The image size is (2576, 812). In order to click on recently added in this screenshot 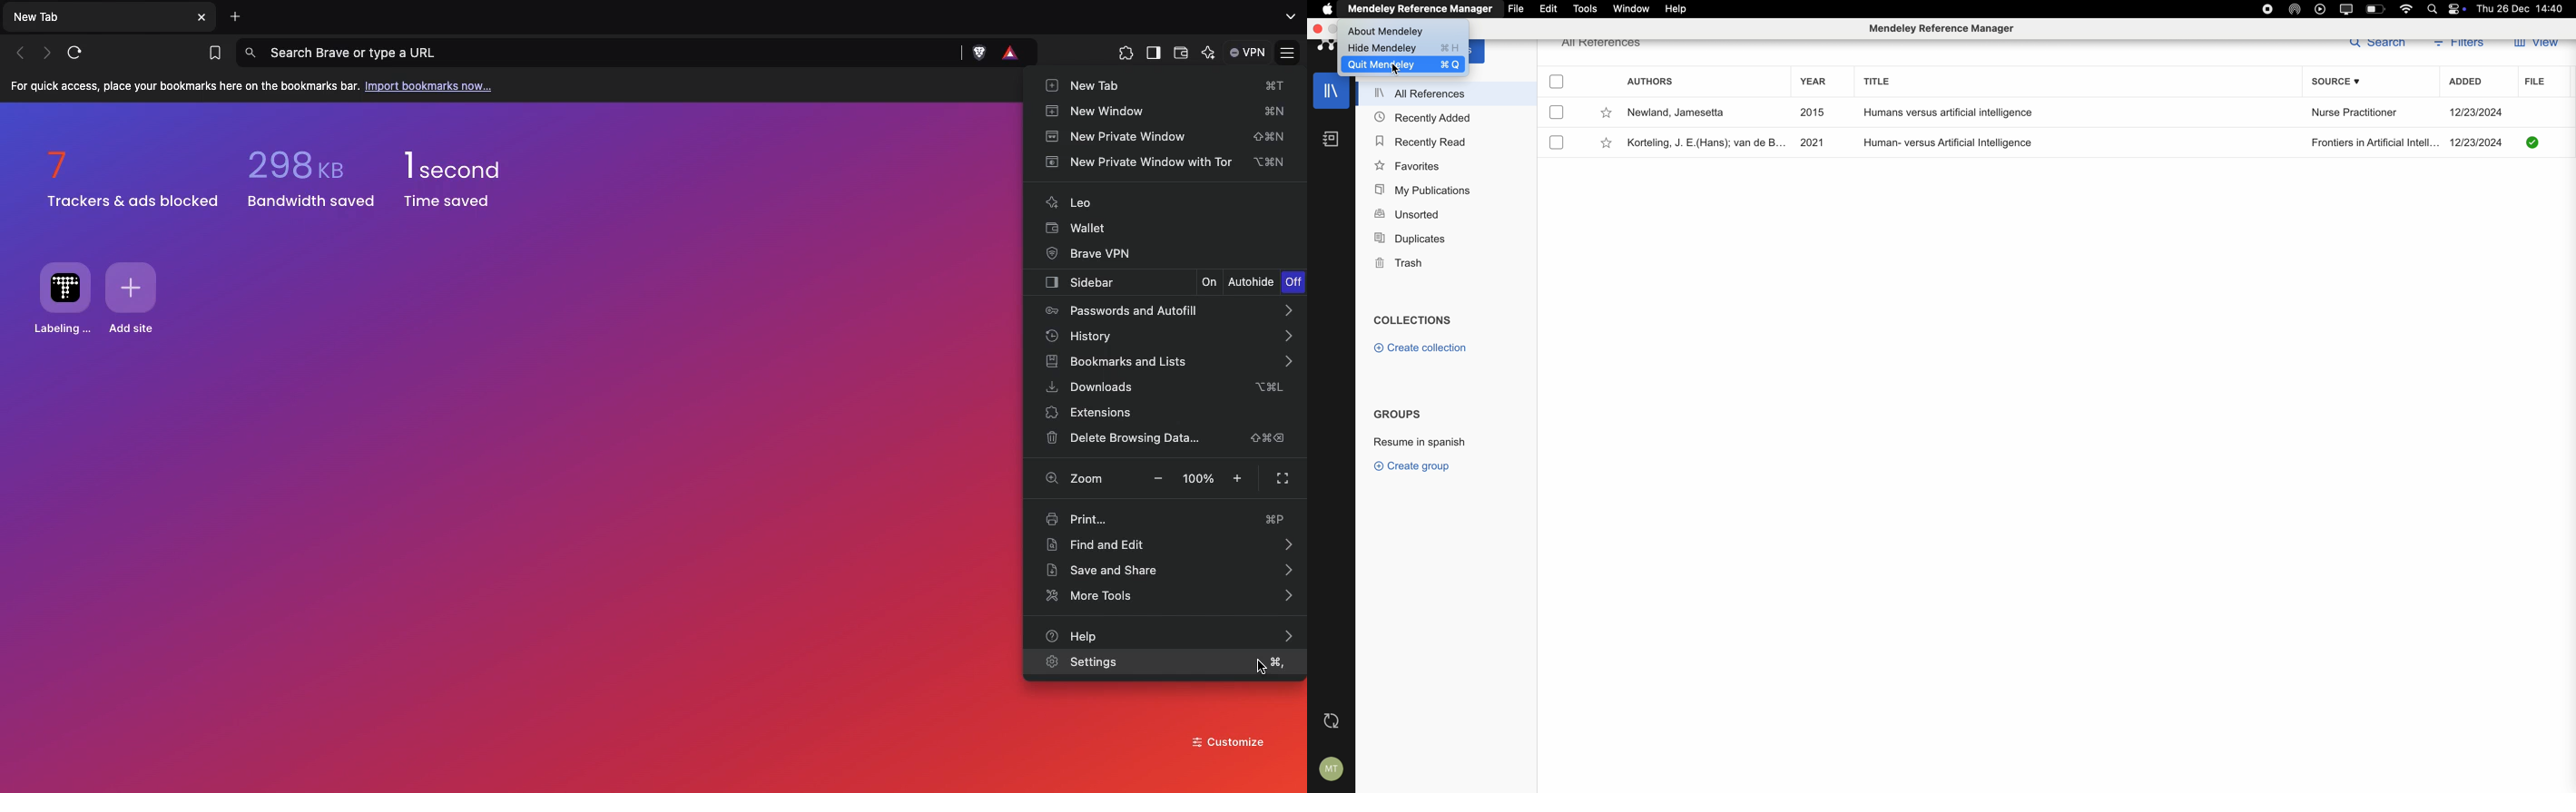, I will do `click(1424, 116)`.